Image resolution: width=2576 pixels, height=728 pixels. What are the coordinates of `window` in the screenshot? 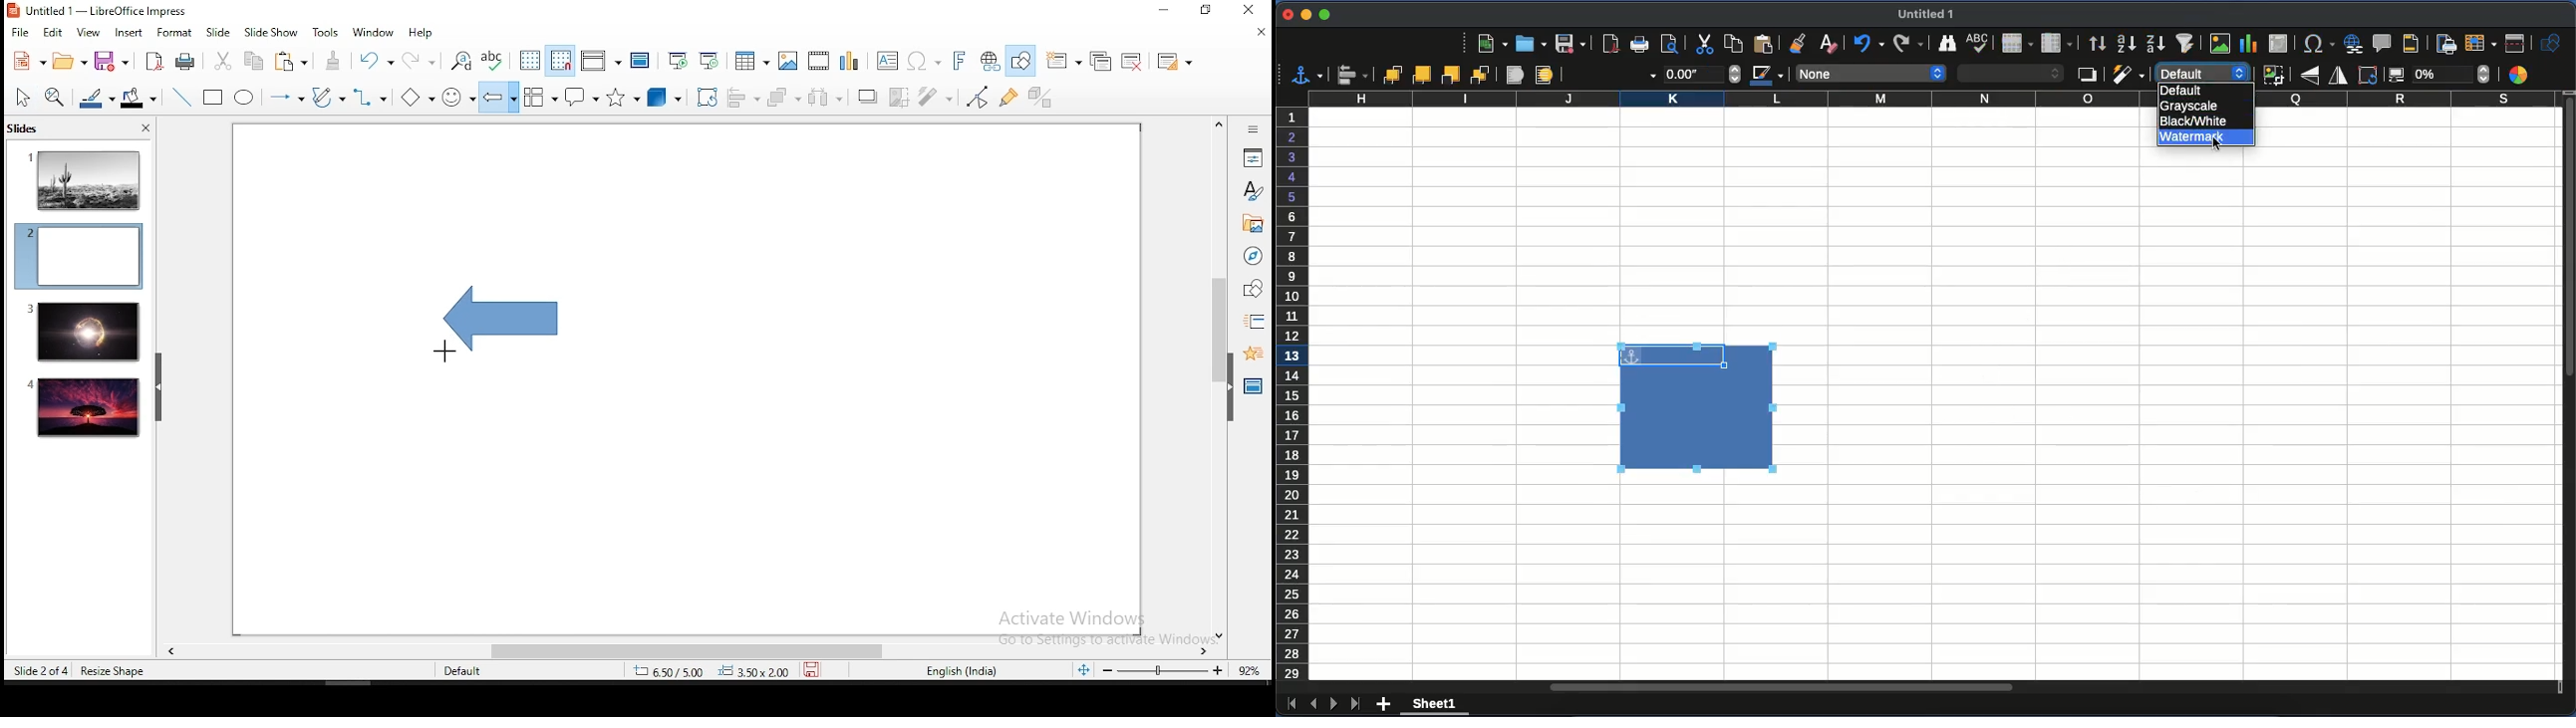 It's located at (373, 33).